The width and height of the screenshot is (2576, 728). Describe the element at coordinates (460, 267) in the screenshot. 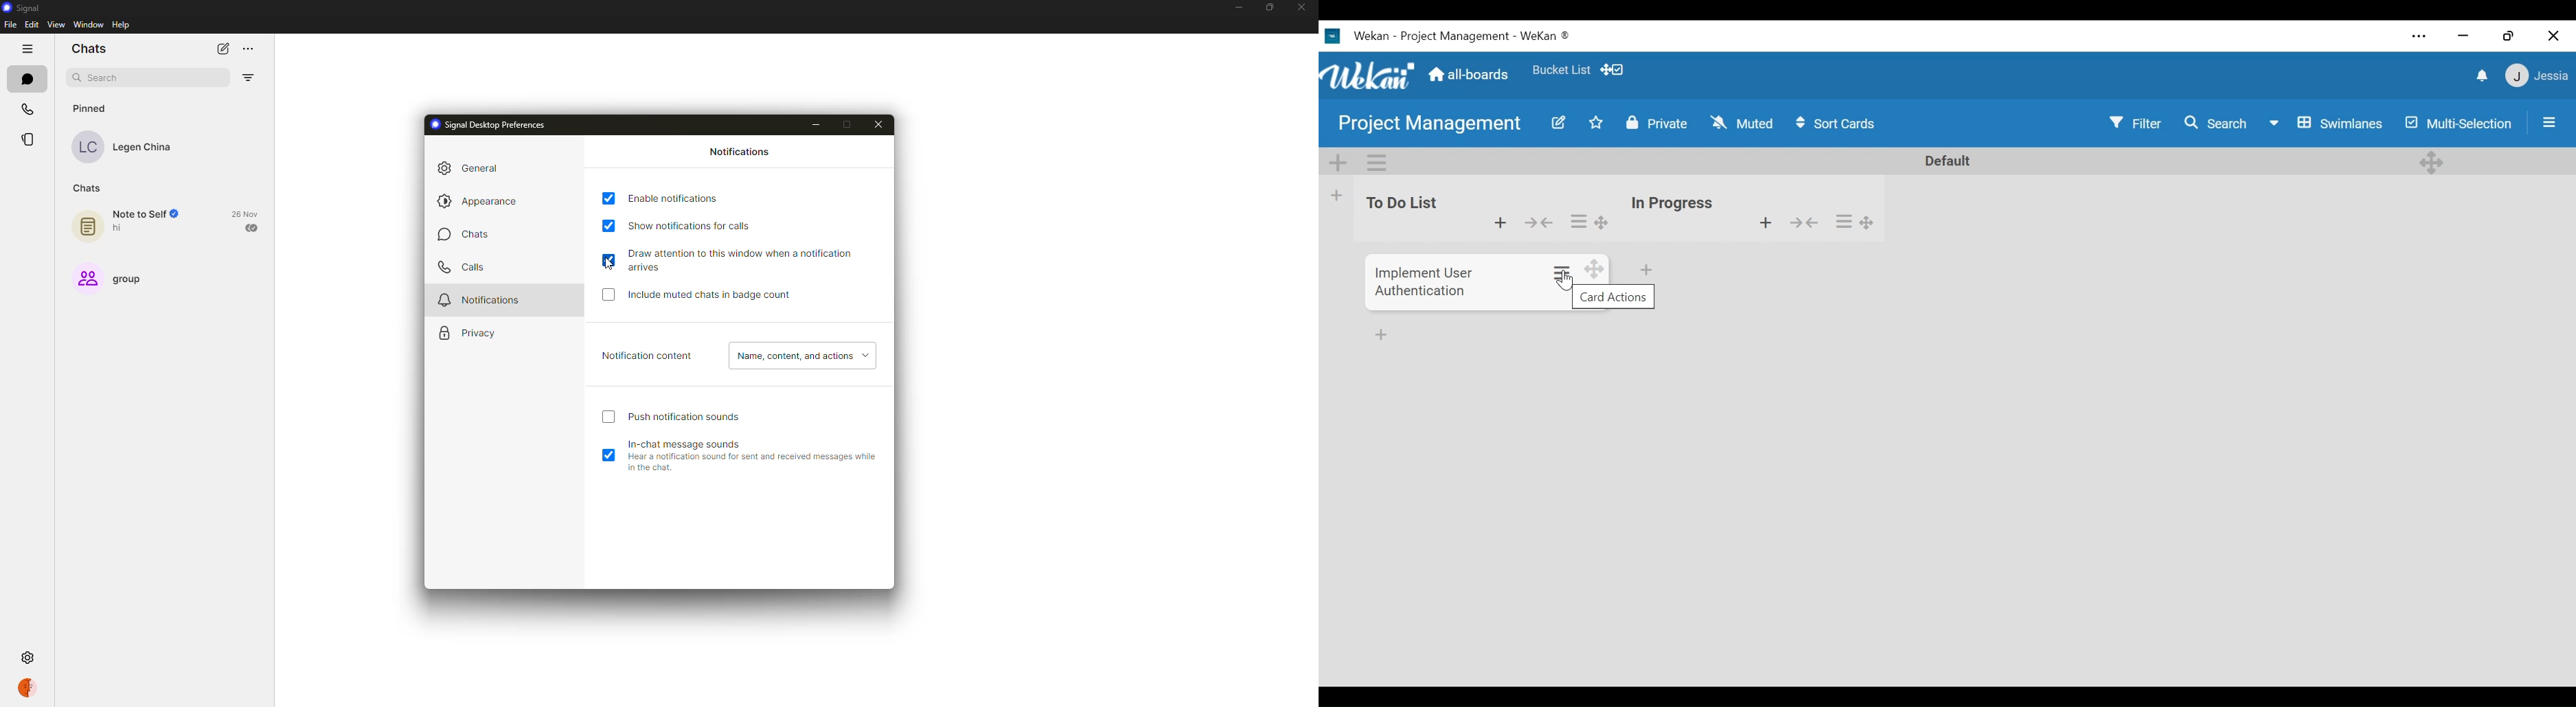

I see `calls` at that location.